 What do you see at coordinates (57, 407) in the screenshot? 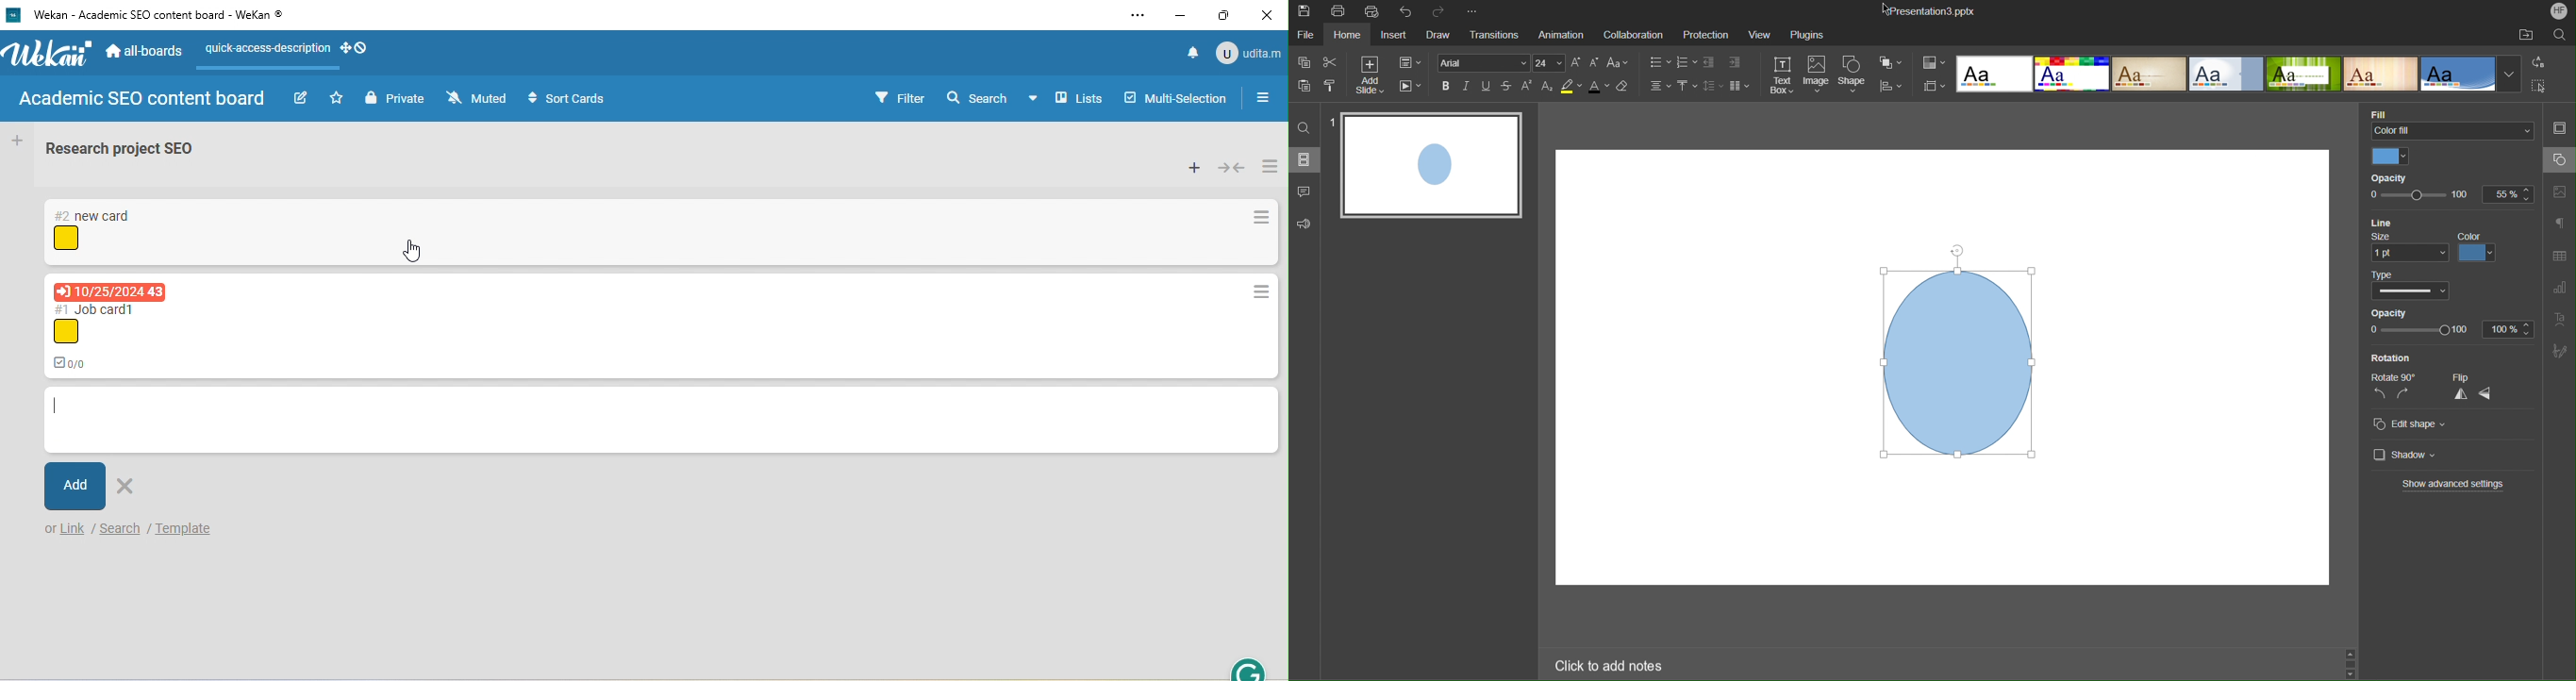
I see `typing` at bounding box center [57, 407].